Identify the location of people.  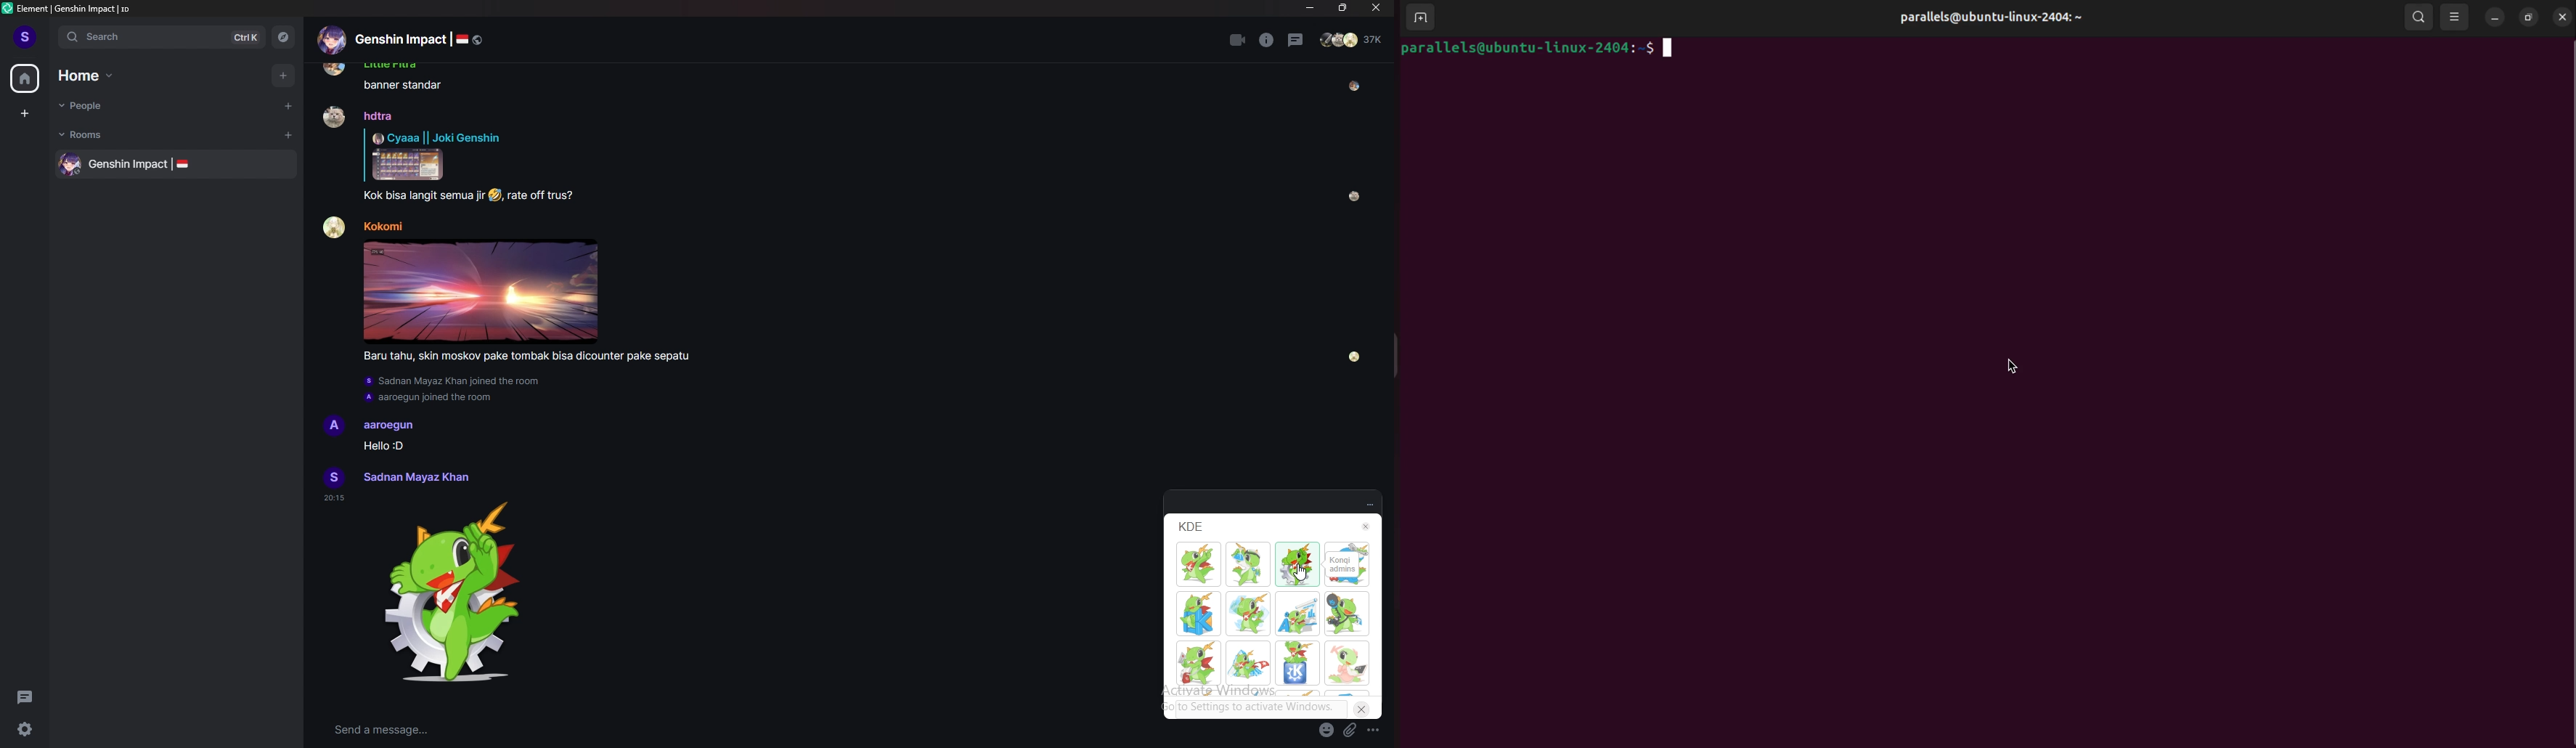
(1353, 39).